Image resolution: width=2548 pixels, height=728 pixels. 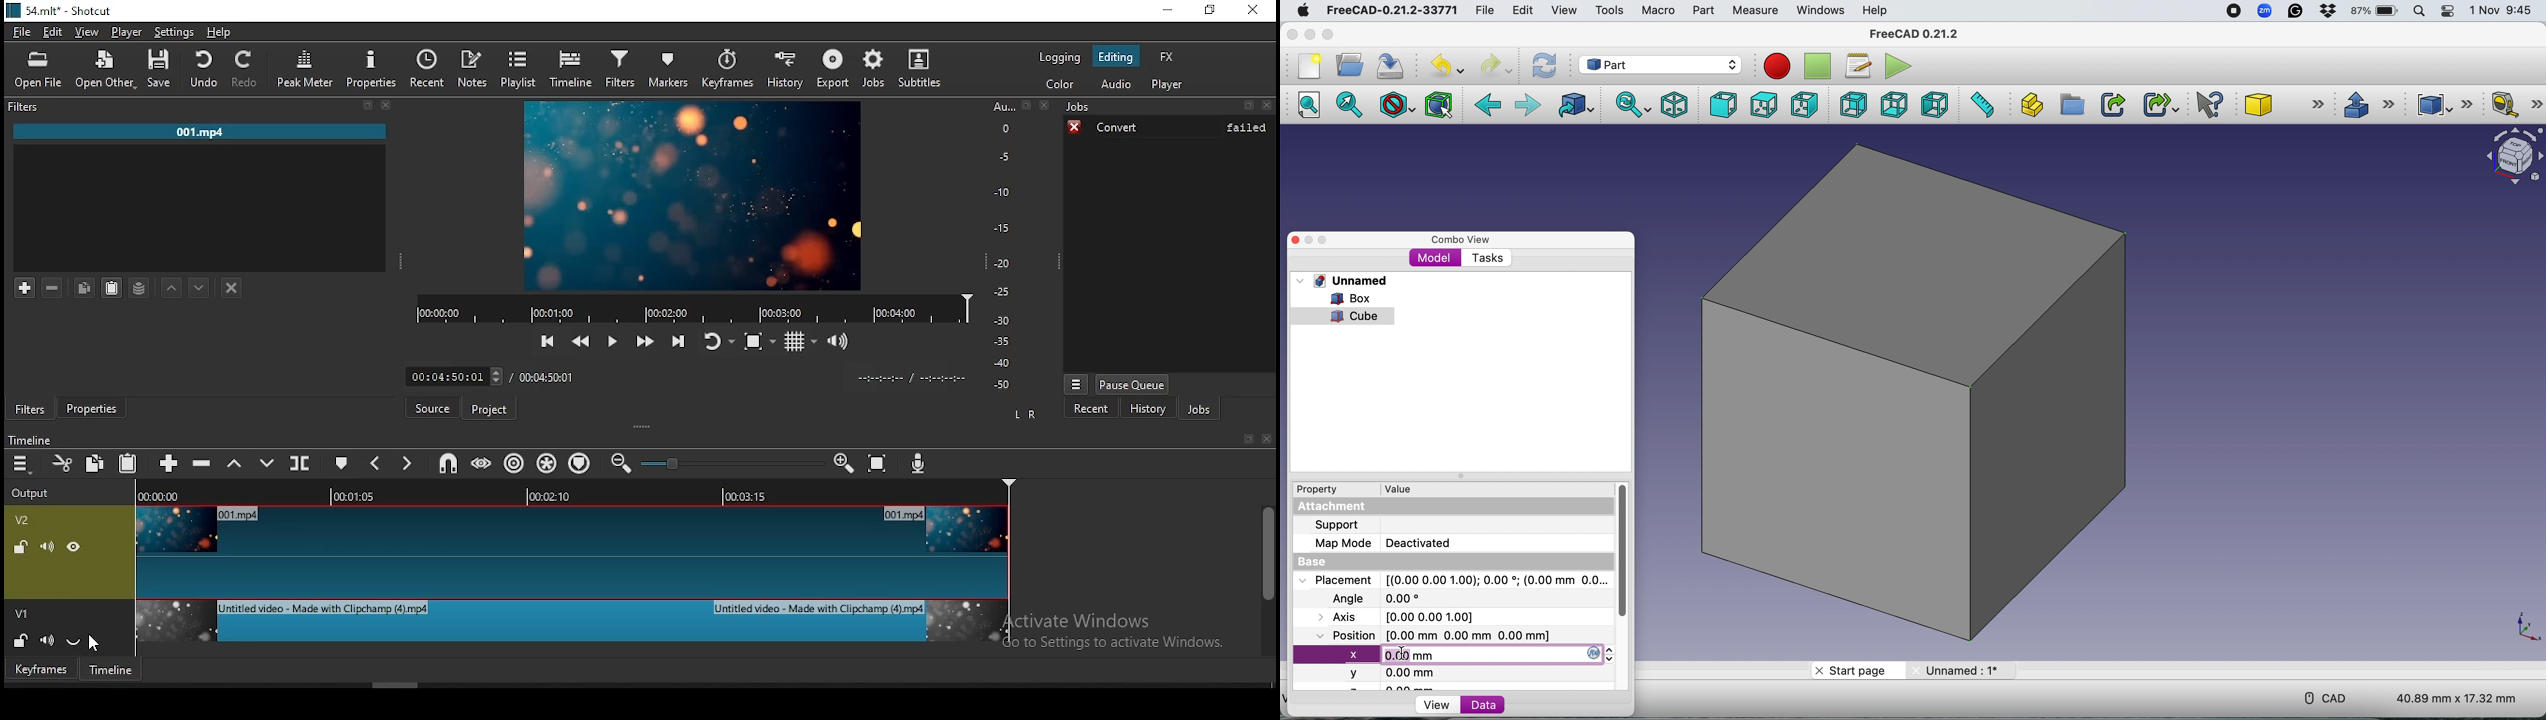 What do you see at coordinates (1312, 489) in the screenshot?
I see `Property` at bounding box center [1312, 489].